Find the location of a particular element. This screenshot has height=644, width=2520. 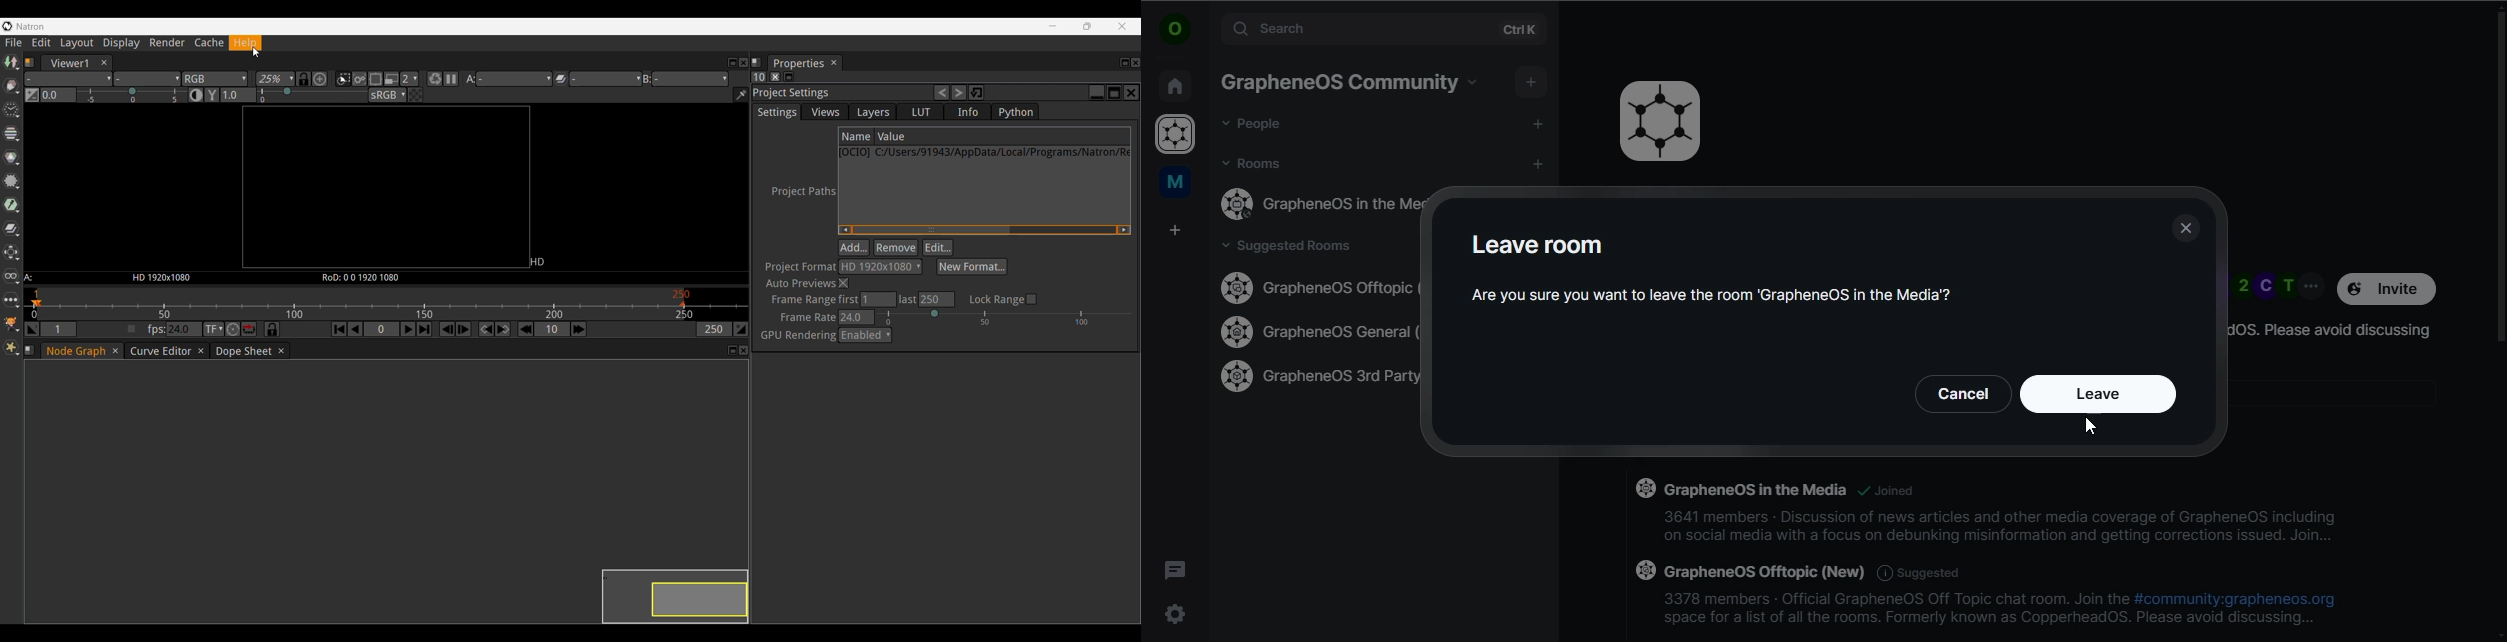

scrolbar is located at coordinates (2498, 171).